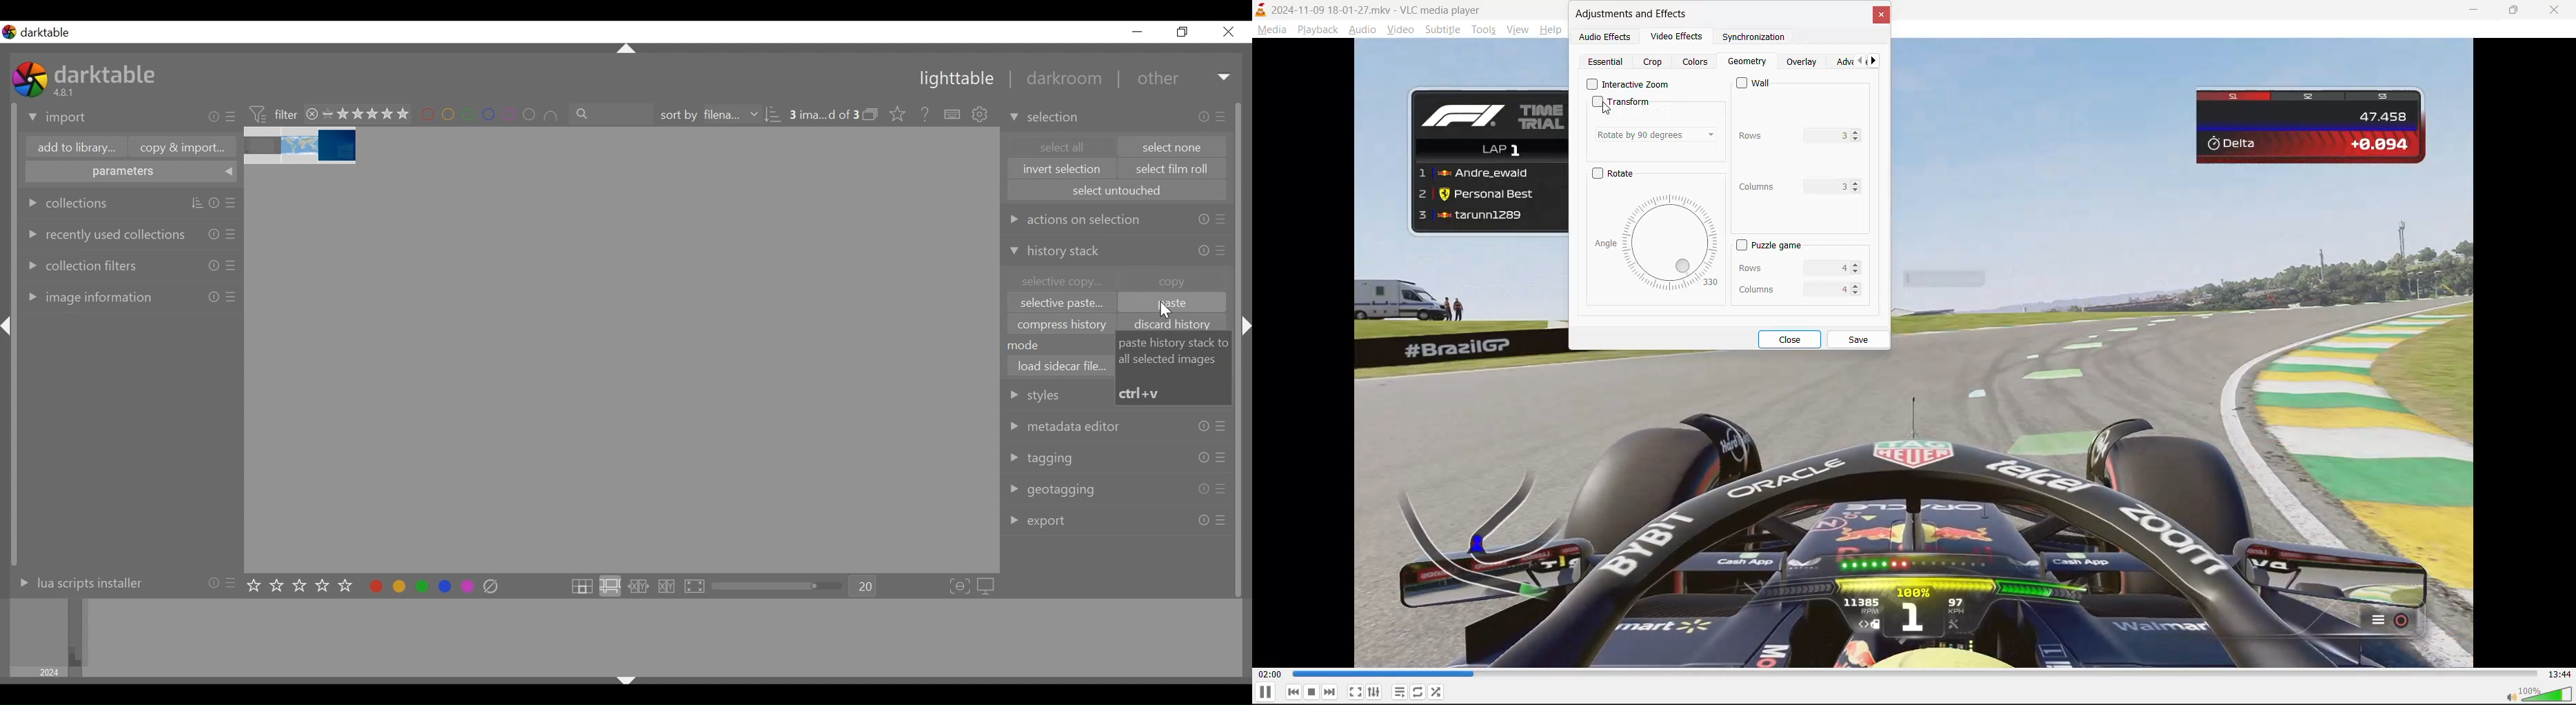  Describe the element at coordinates (1204, 520) in the screenshot. I see `info` at that location.